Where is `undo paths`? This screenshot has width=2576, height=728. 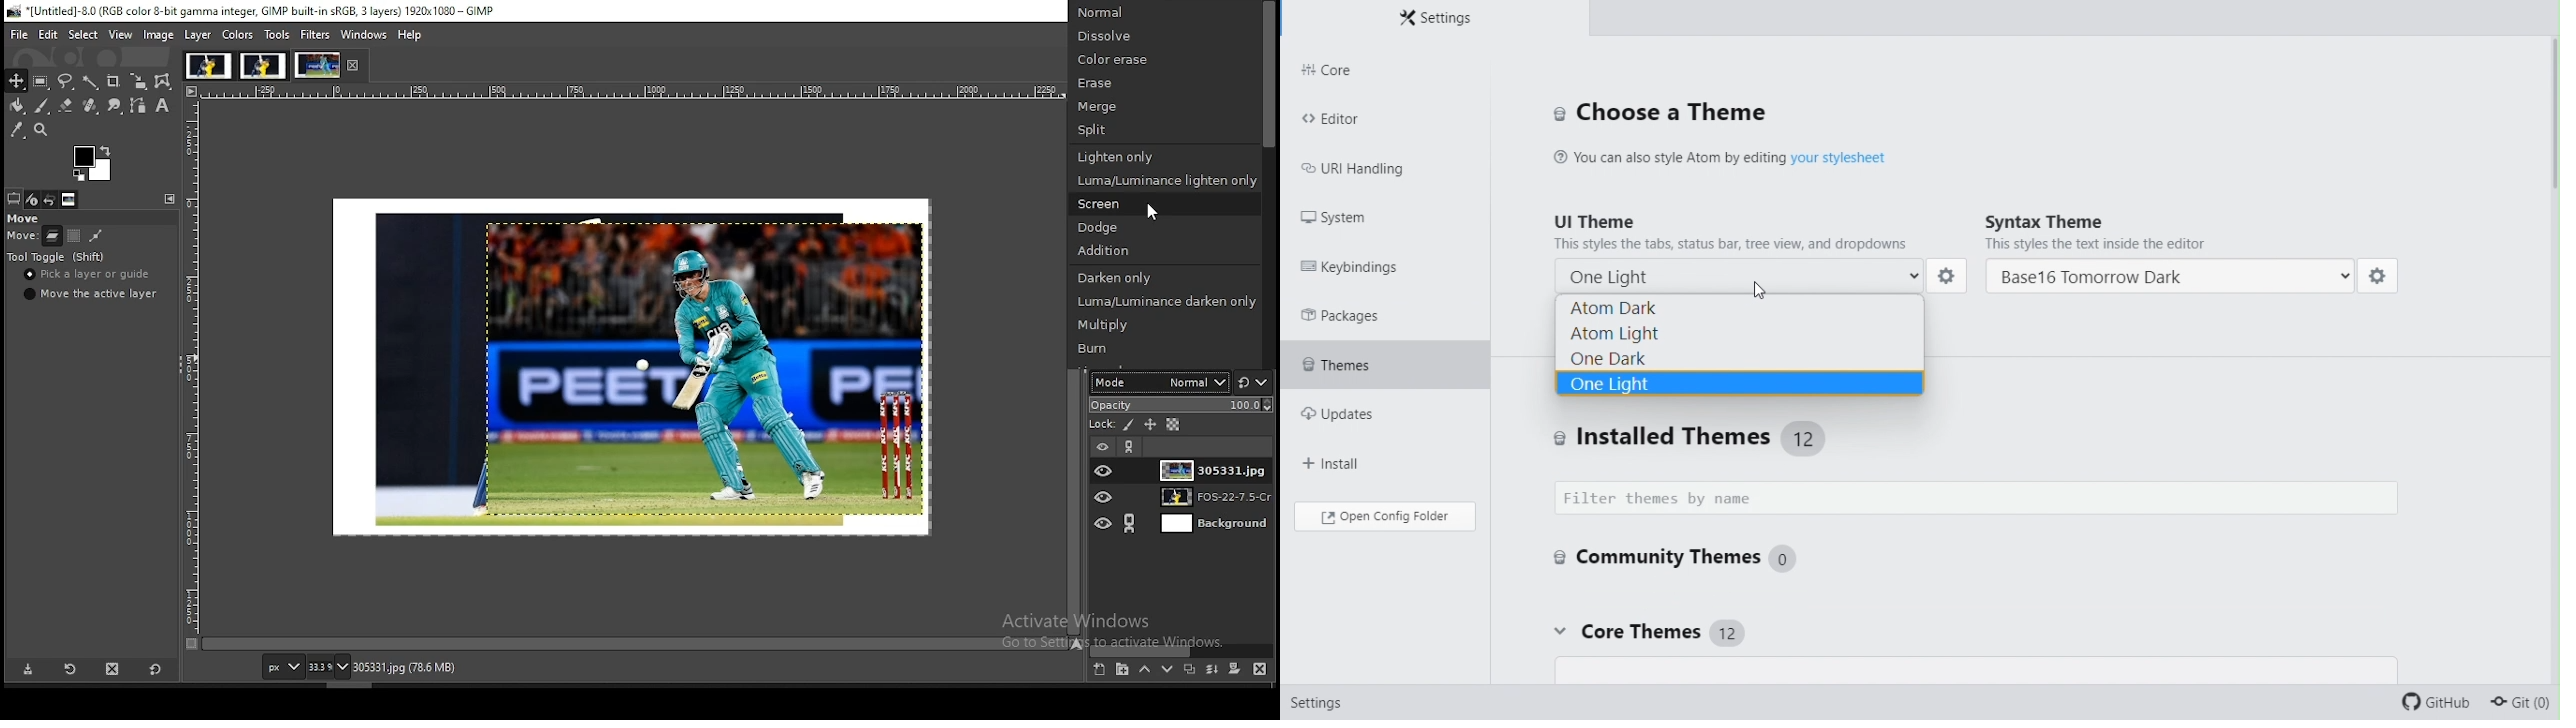 undo paths is located at coordinates (96, 235).